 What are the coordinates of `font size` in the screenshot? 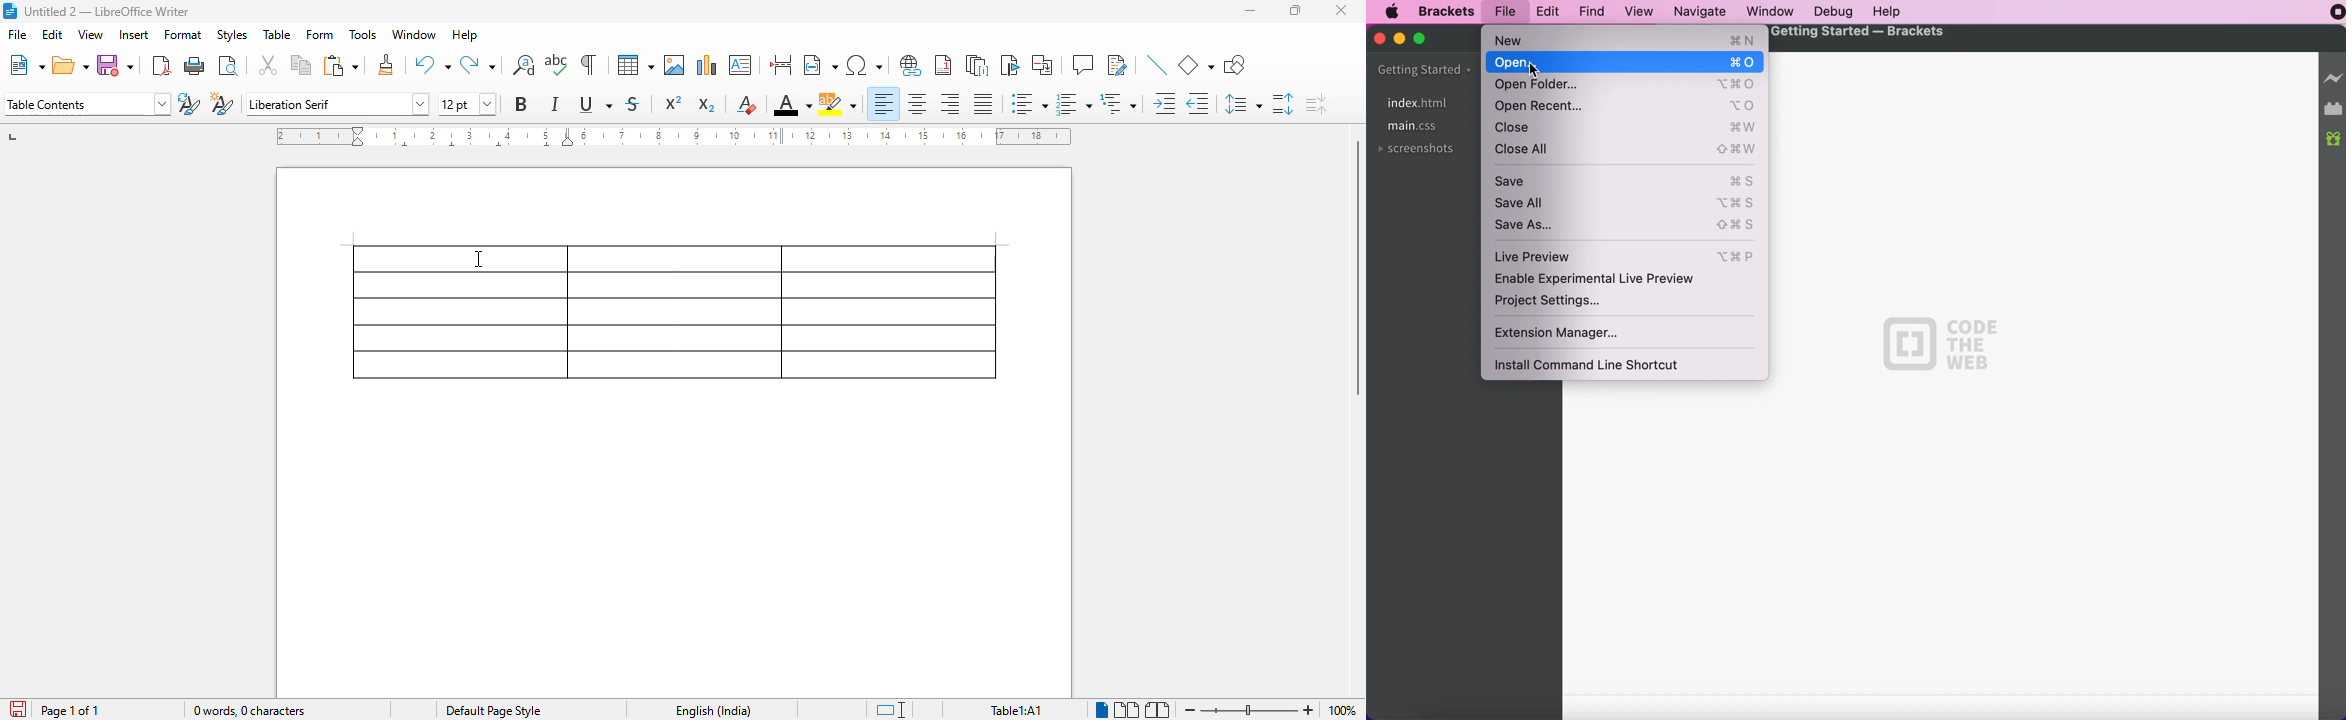 It's located at (468, 104).